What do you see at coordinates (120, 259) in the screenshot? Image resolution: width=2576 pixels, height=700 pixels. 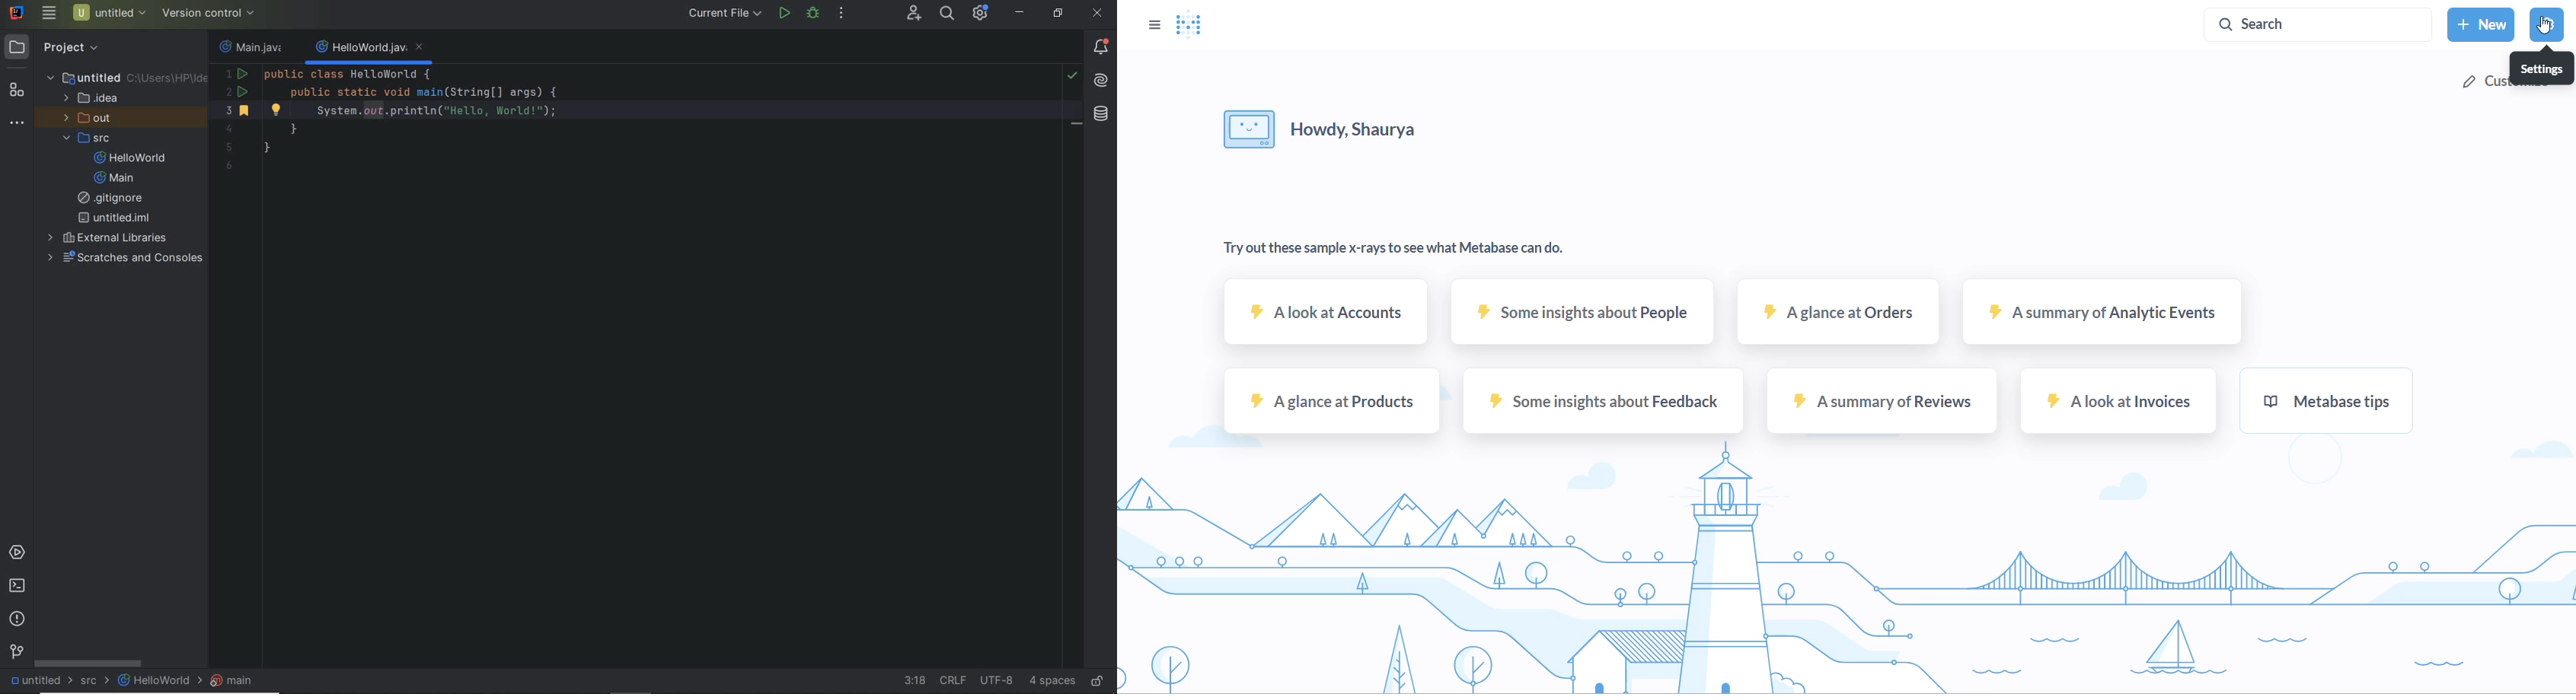 I see `scratches and consoles` at bounding box center [120, 259].